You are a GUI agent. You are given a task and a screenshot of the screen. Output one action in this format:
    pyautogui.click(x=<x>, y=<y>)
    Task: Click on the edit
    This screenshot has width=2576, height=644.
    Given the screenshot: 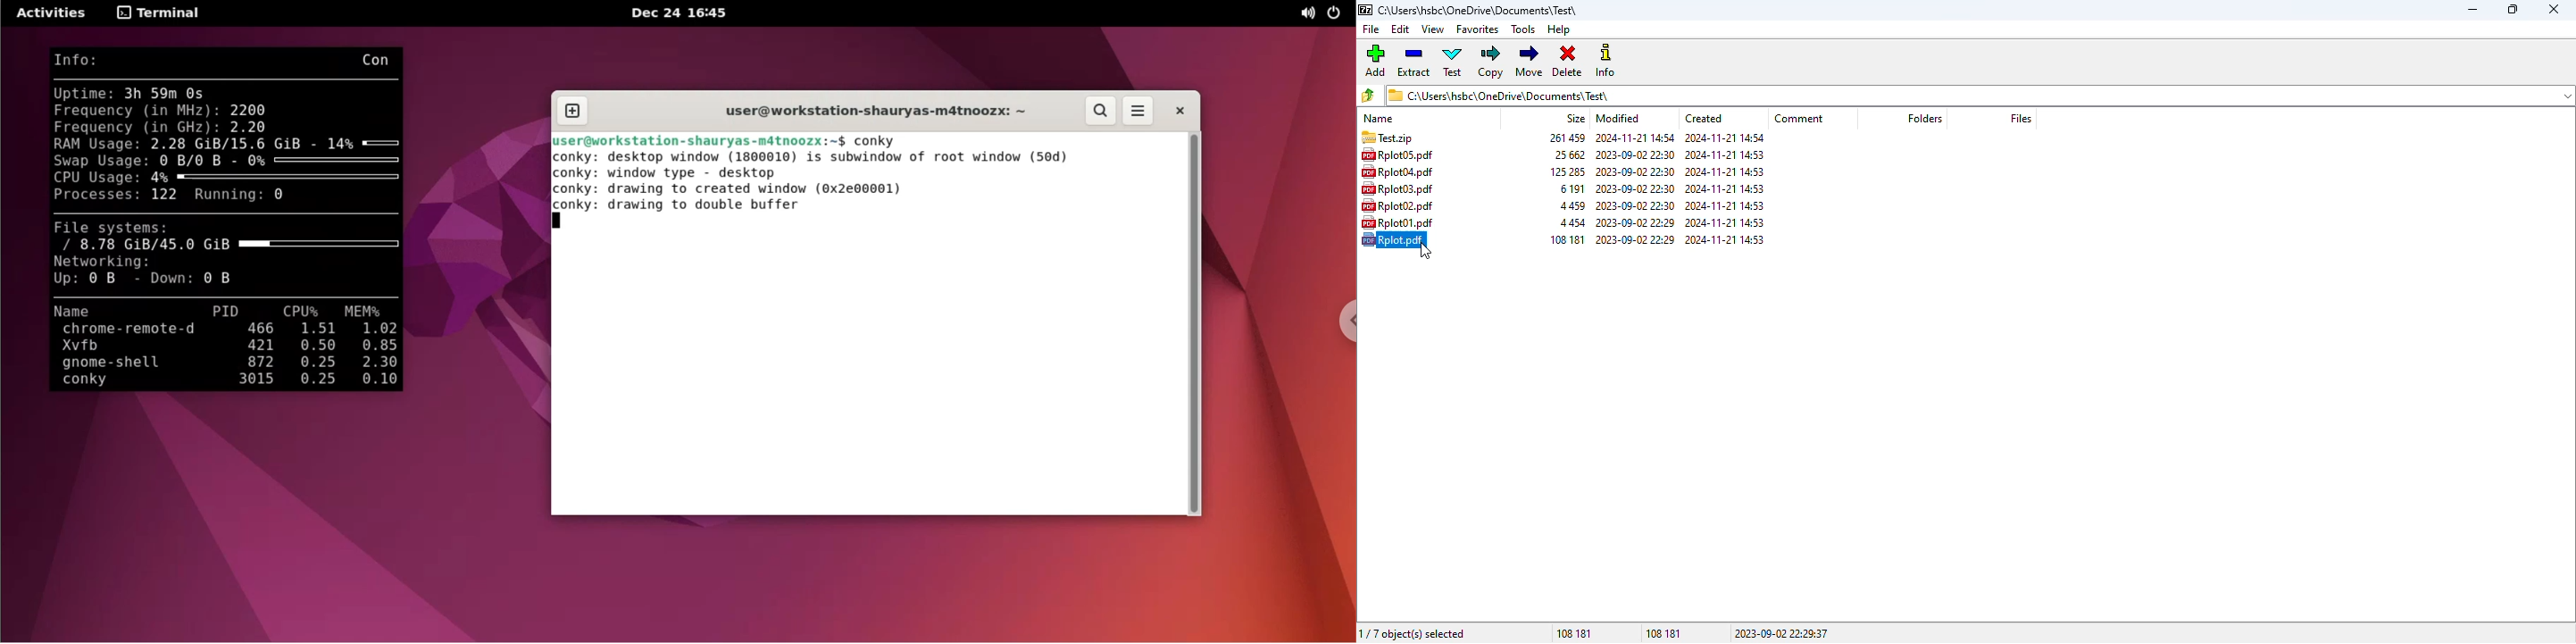 What is the action you would take?
    pyautogui.click(x=1400, y=29)
    